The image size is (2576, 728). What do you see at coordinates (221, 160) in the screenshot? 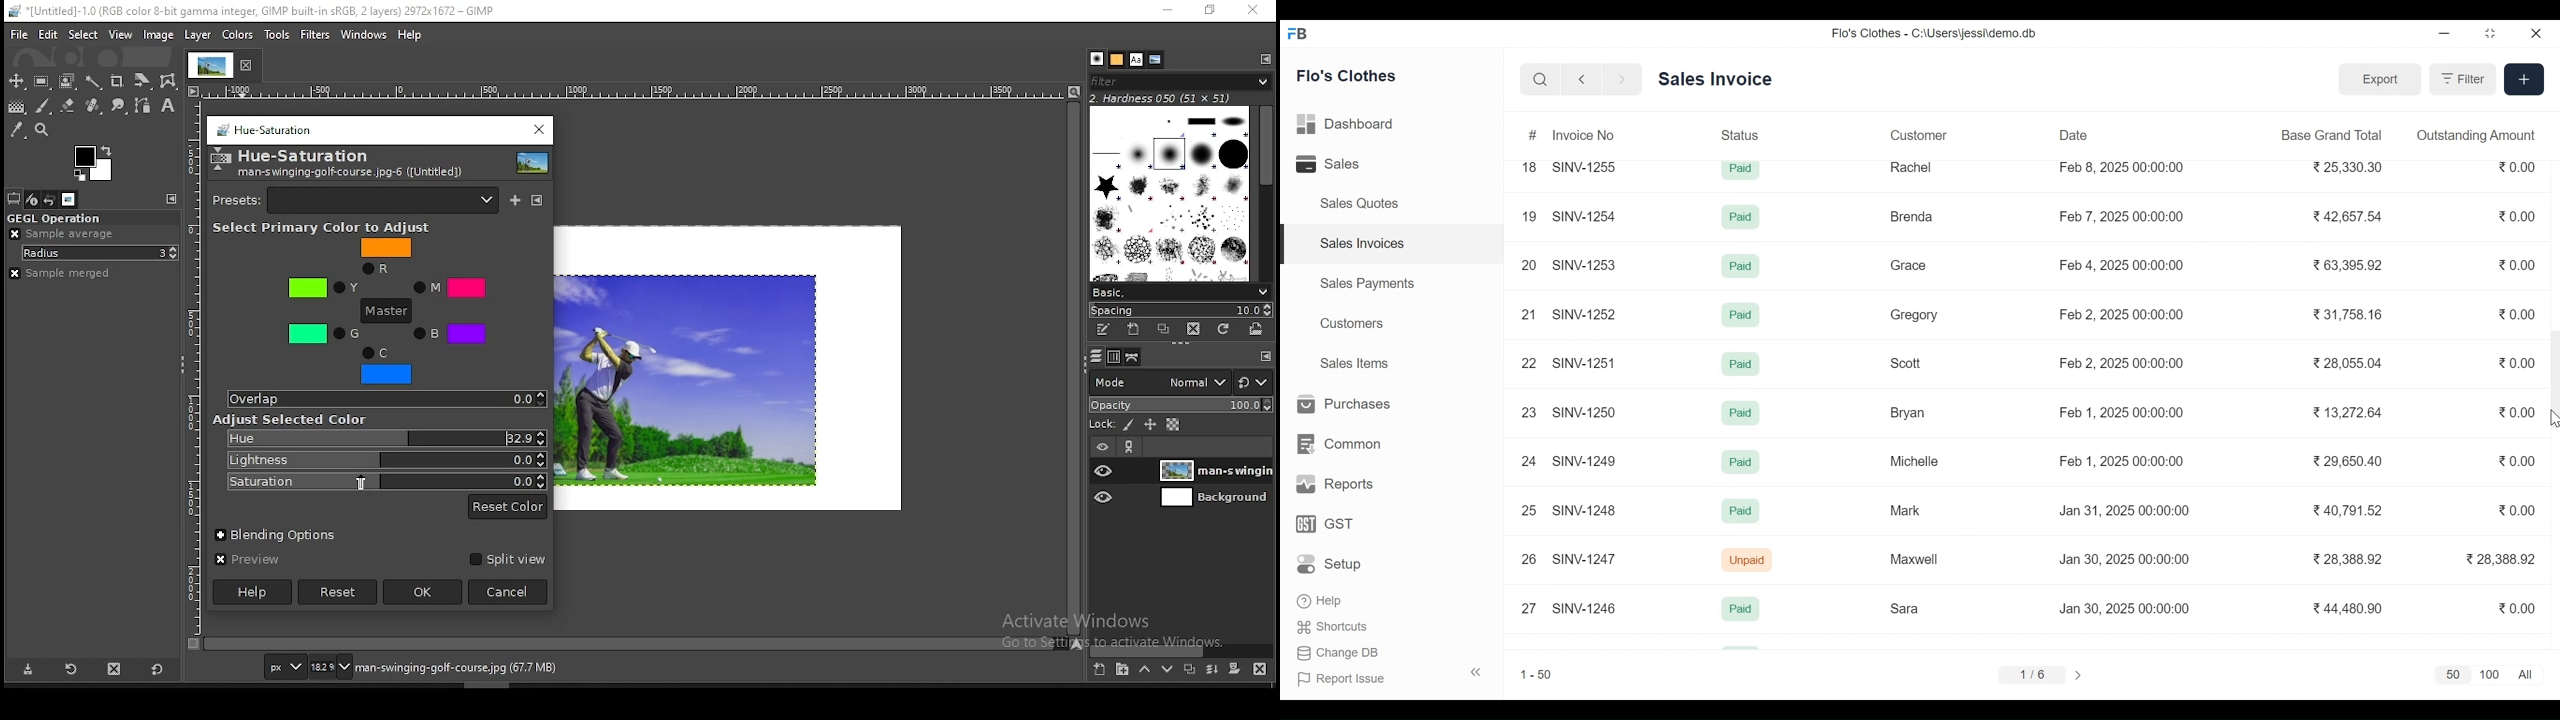
I see `logo` at bounding box center [221, 160].